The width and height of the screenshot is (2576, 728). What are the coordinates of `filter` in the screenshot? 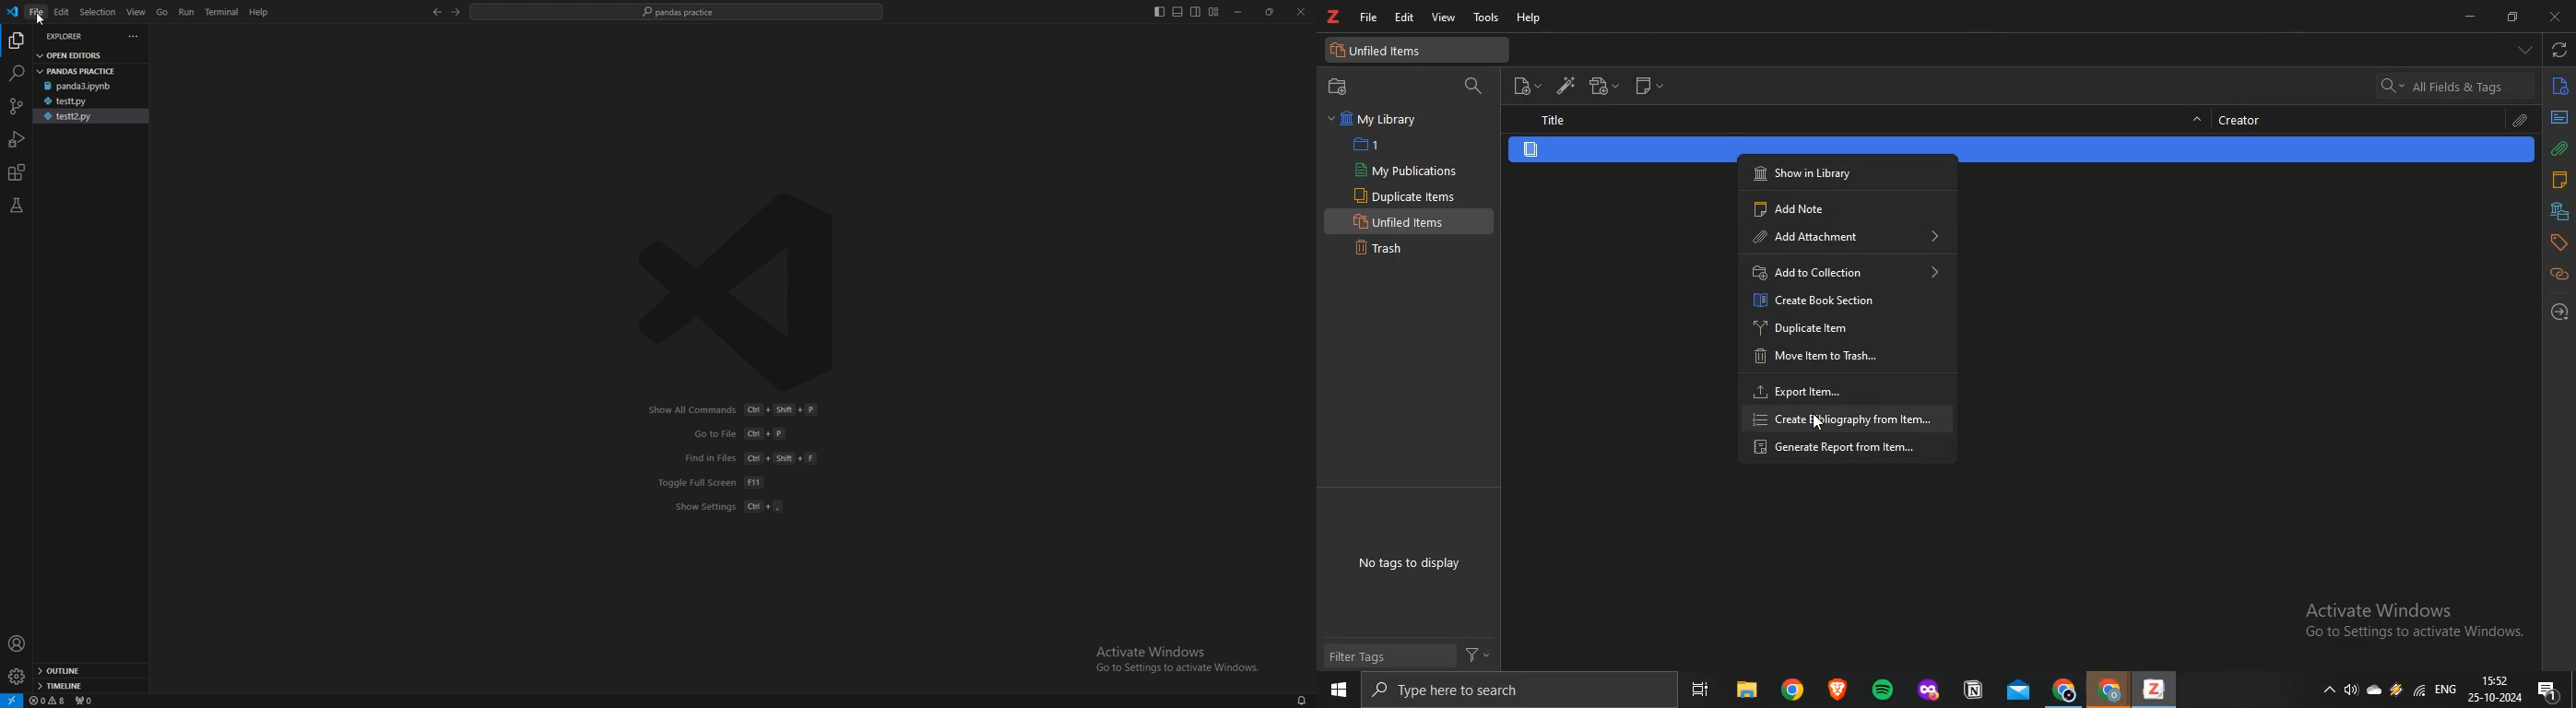 It's located at (1477, 650).